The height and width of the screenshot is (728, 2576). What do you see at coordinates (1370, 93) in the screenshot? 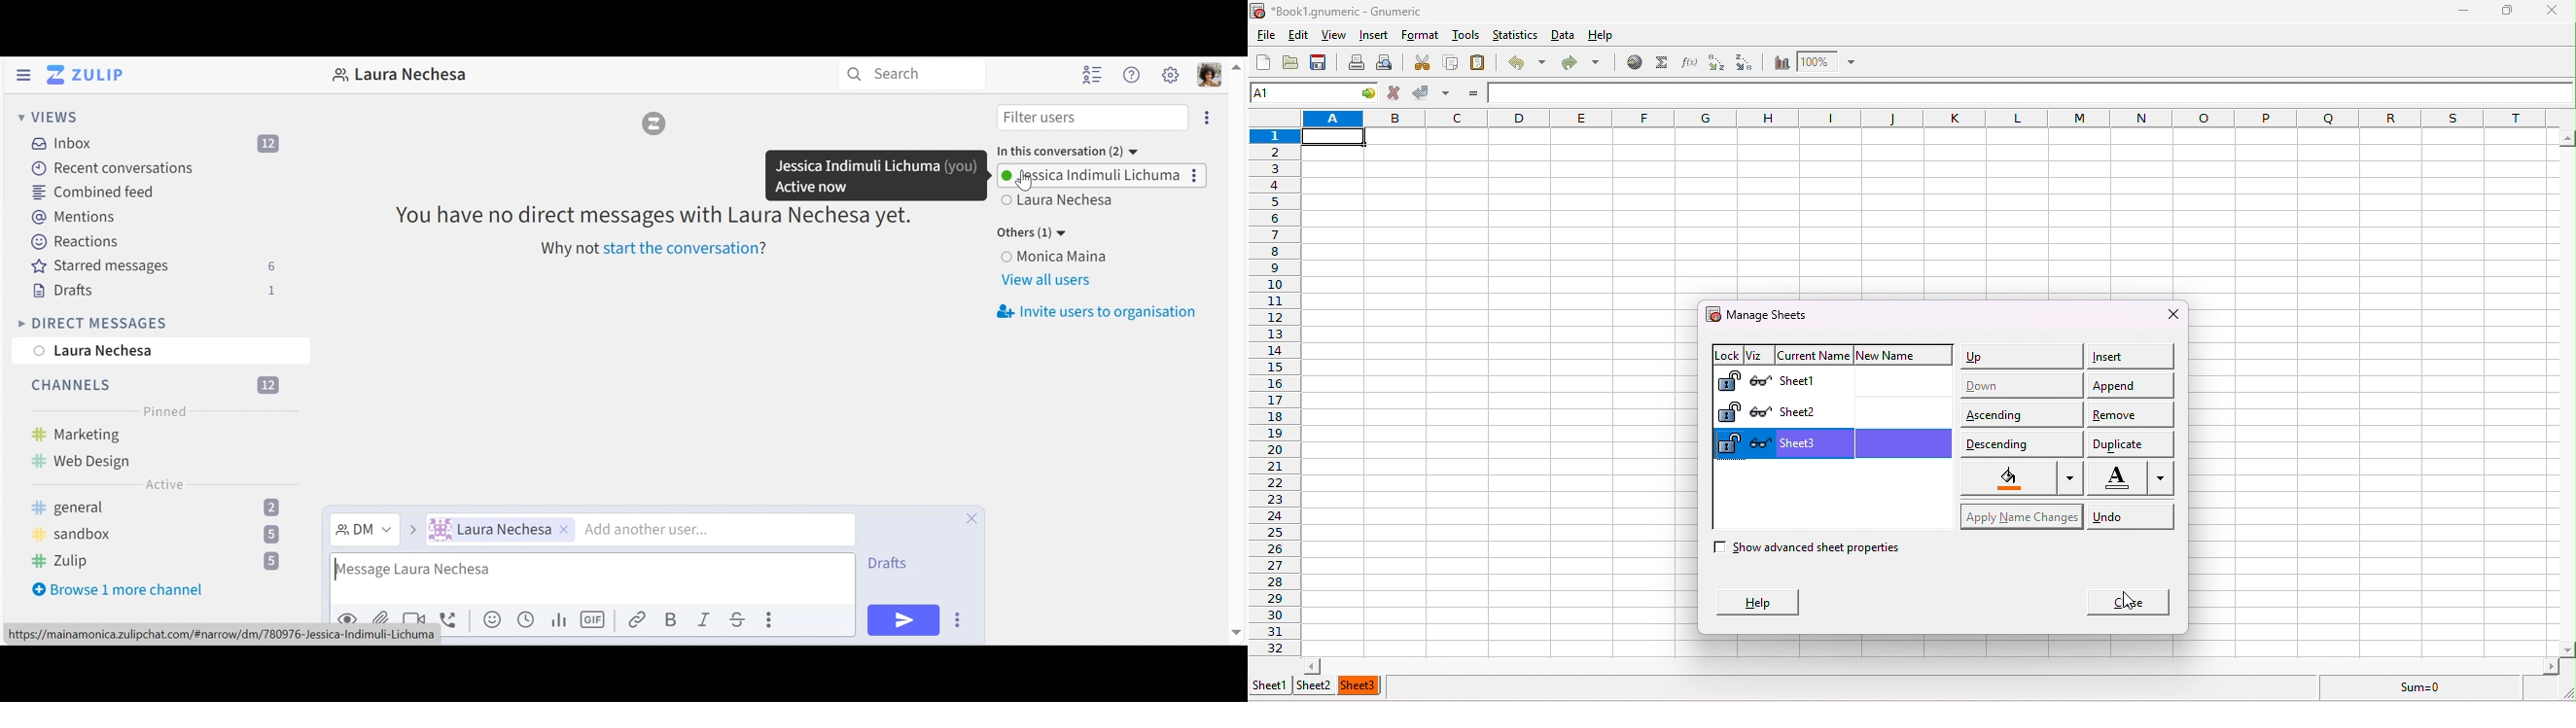
I see `go to` at bounding box center [1370, 93].